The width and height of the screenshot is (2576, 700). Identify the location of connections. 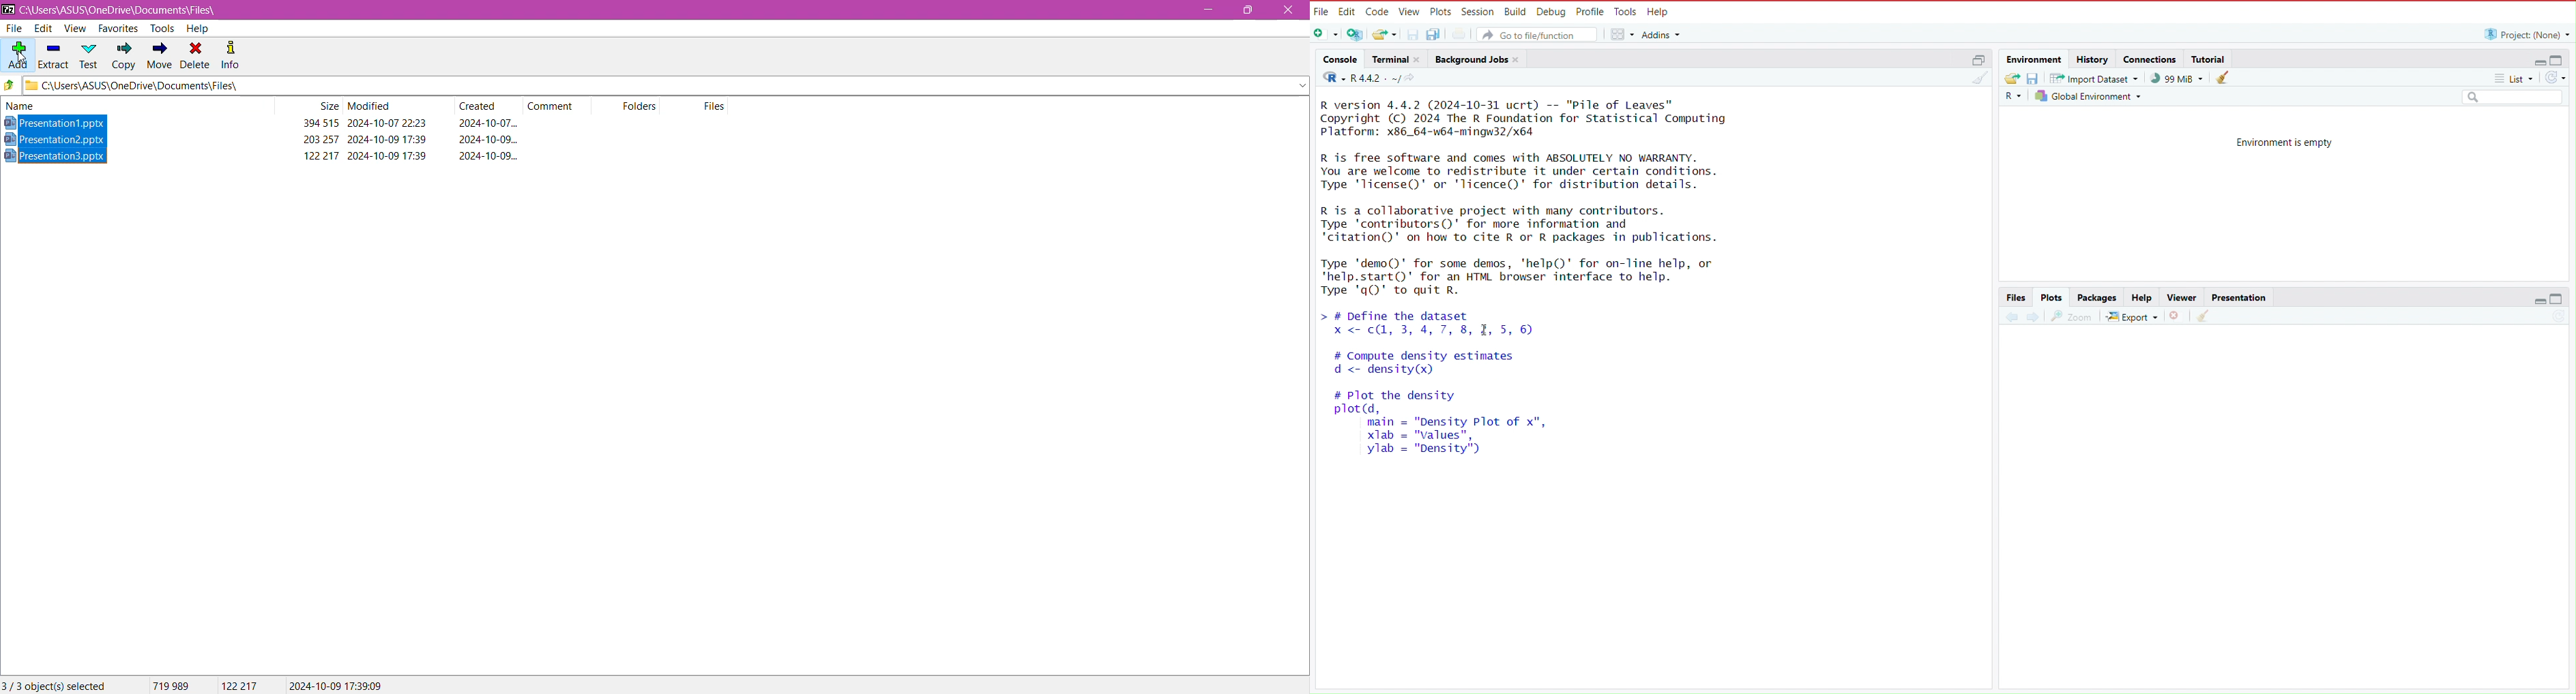
(2150, 58).